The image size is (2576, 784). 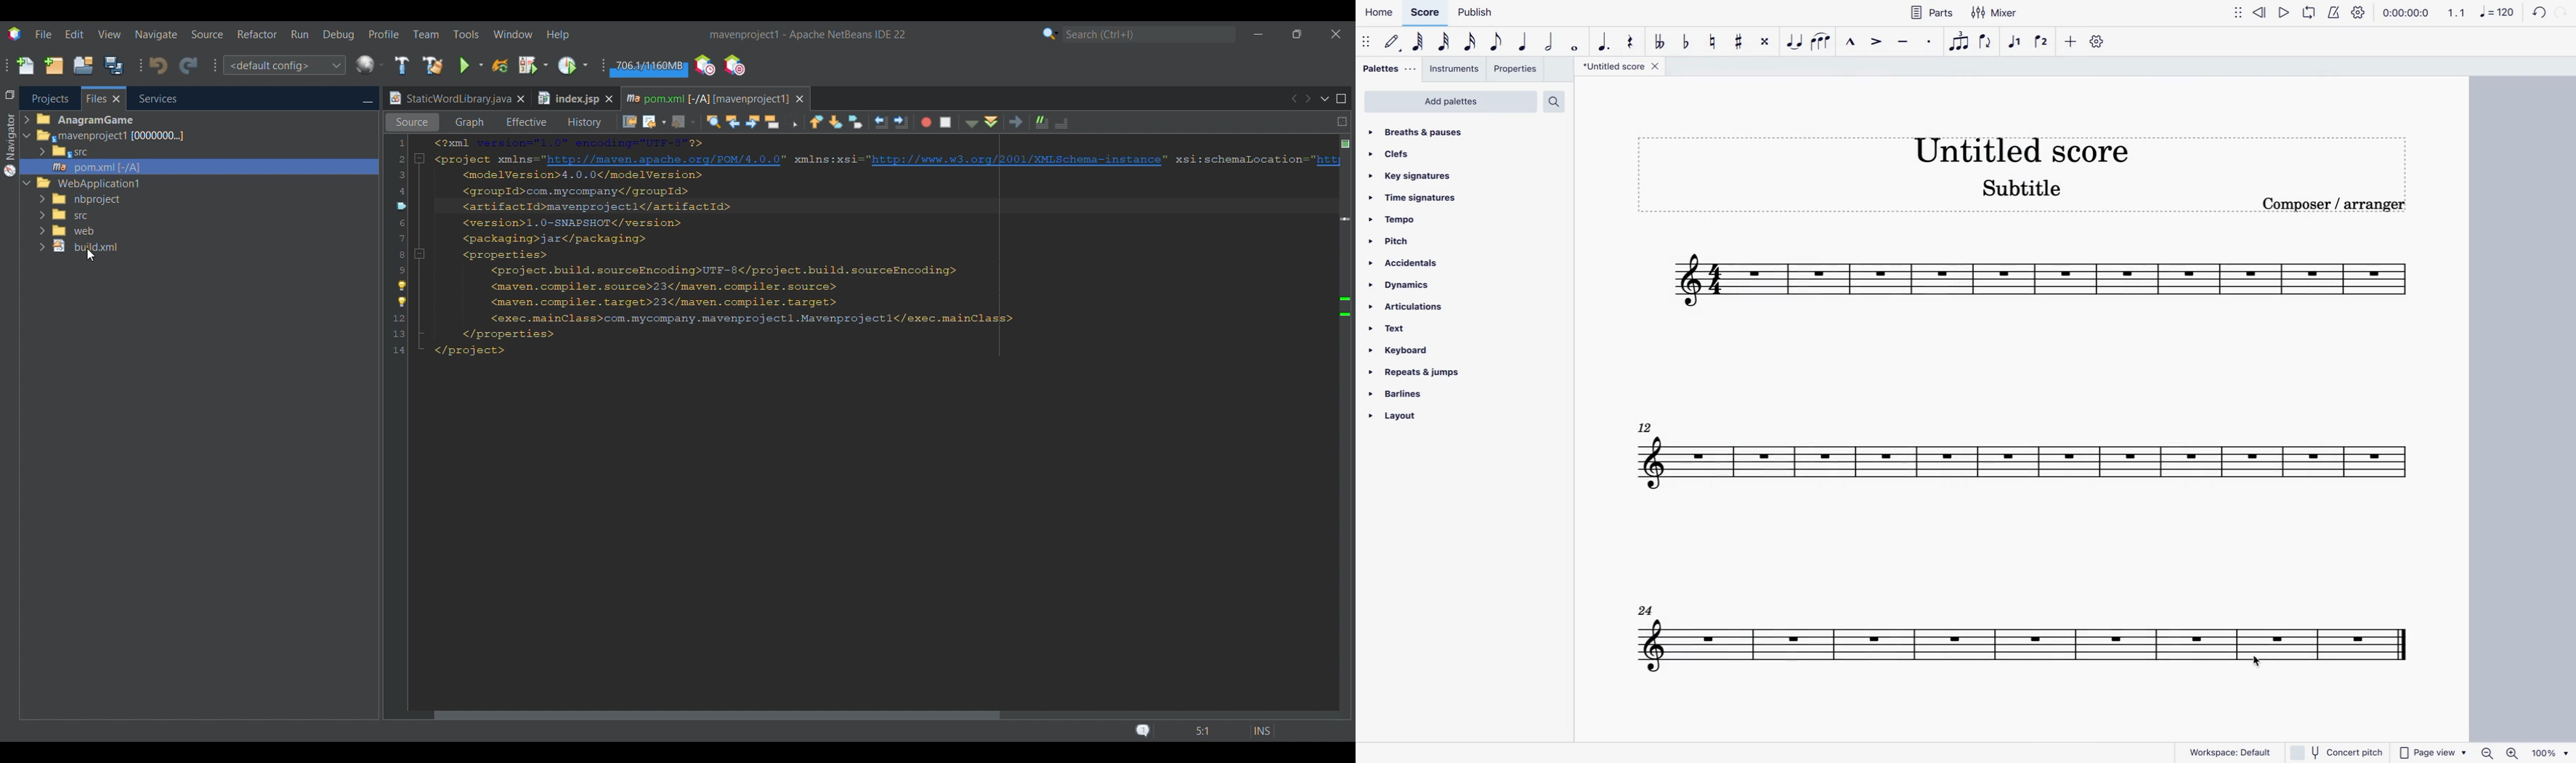 What do you see at coordinates (1428, 12) in the screenshot?
I see `Score` at bounding box center [1428, 12].